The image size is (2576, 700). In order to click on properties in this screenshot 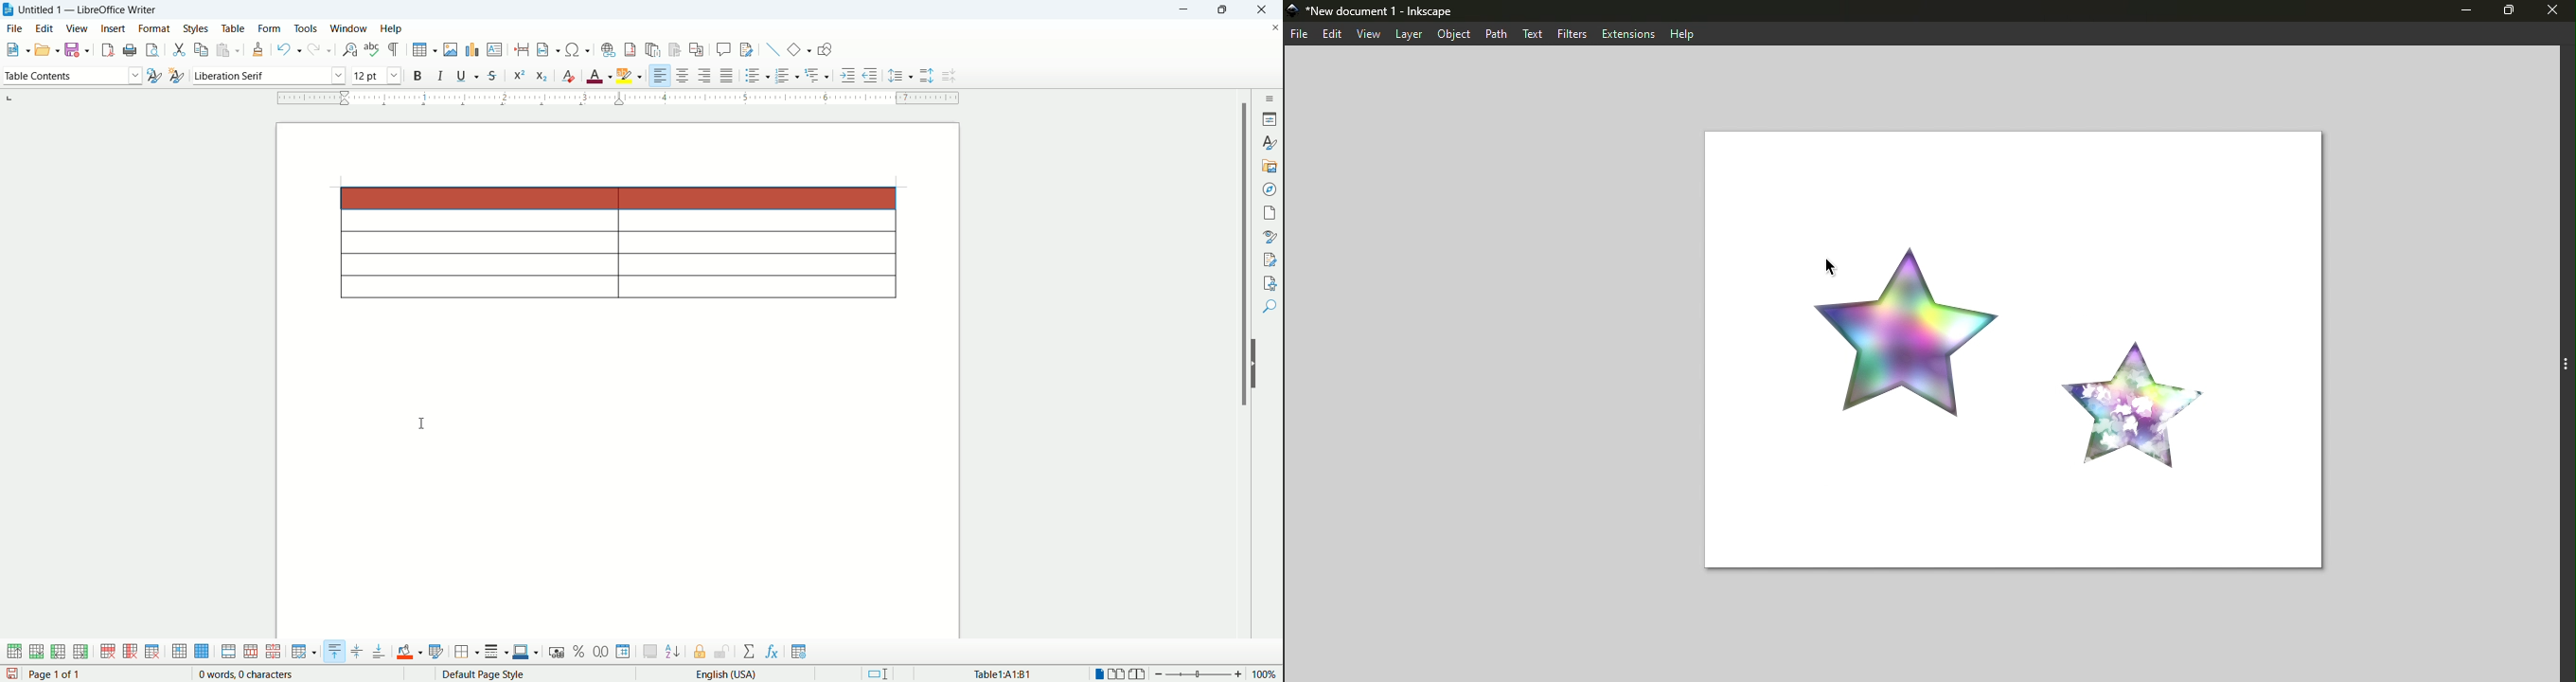, I will do `click(1270, 118)`.